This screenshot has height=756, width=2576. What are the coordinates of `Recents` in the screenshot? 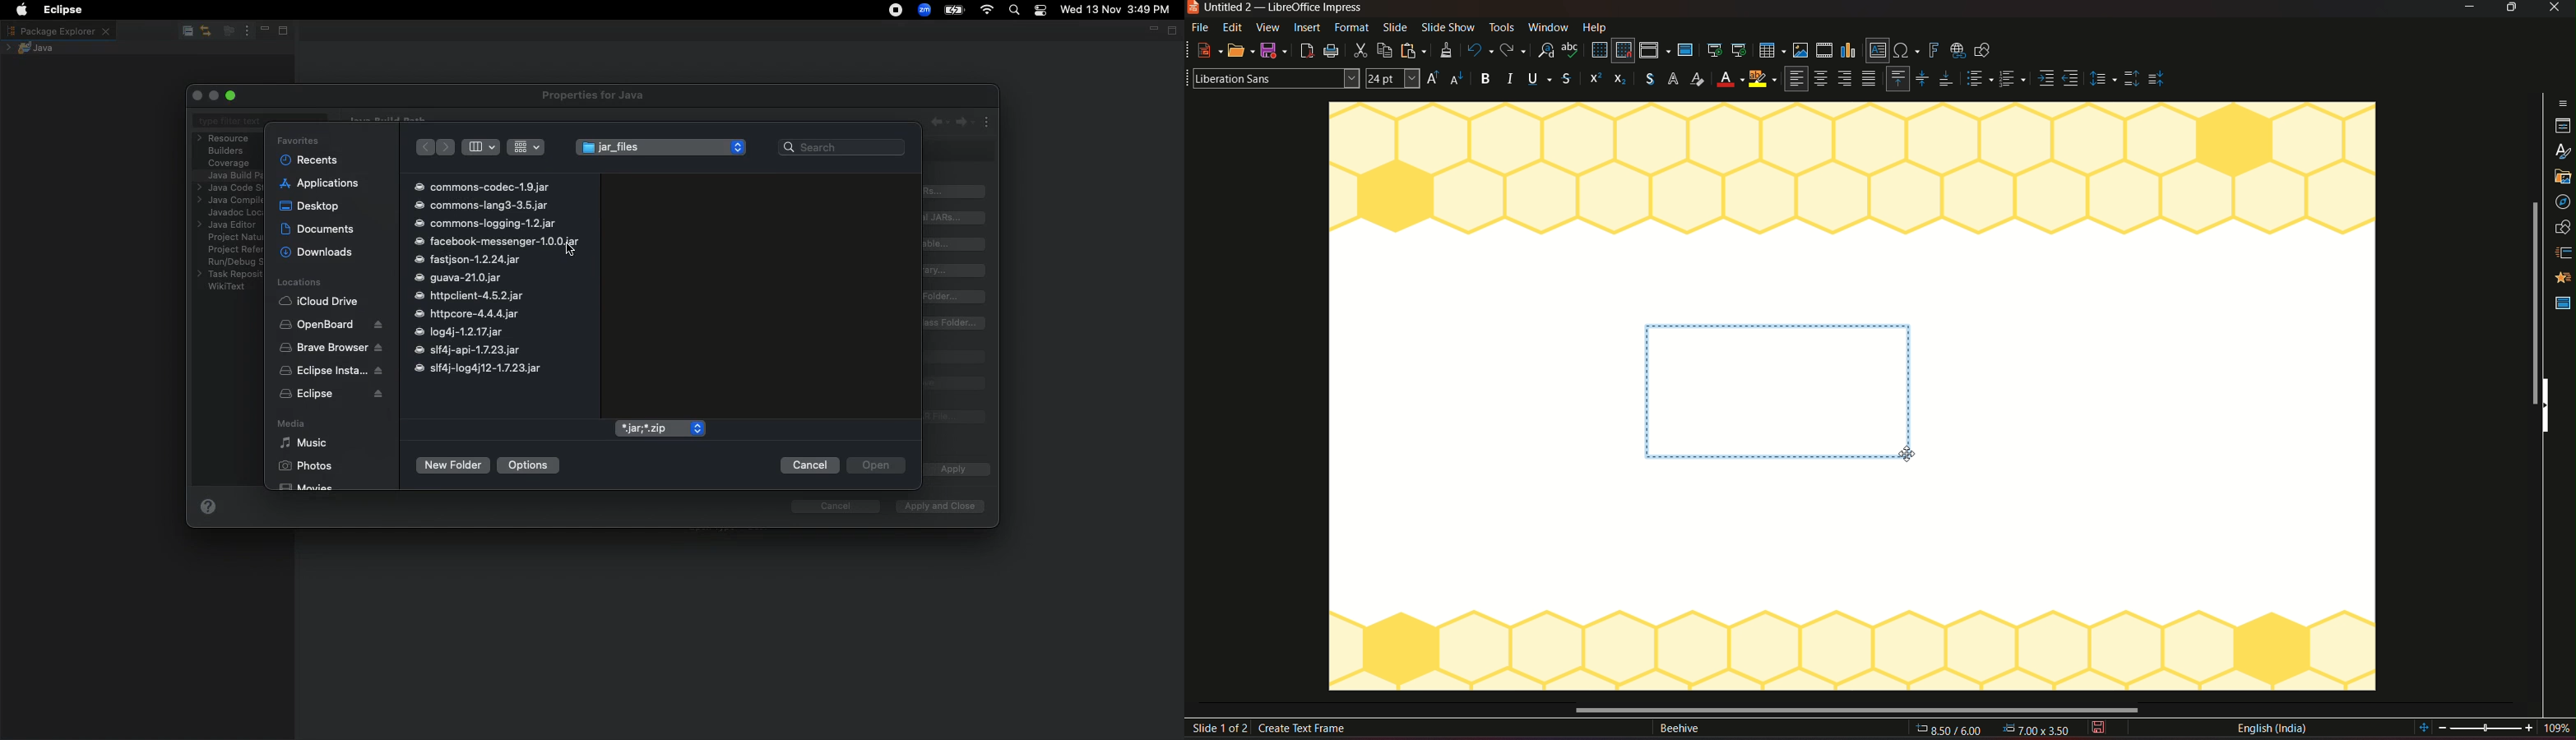 It's located at (310, 160).